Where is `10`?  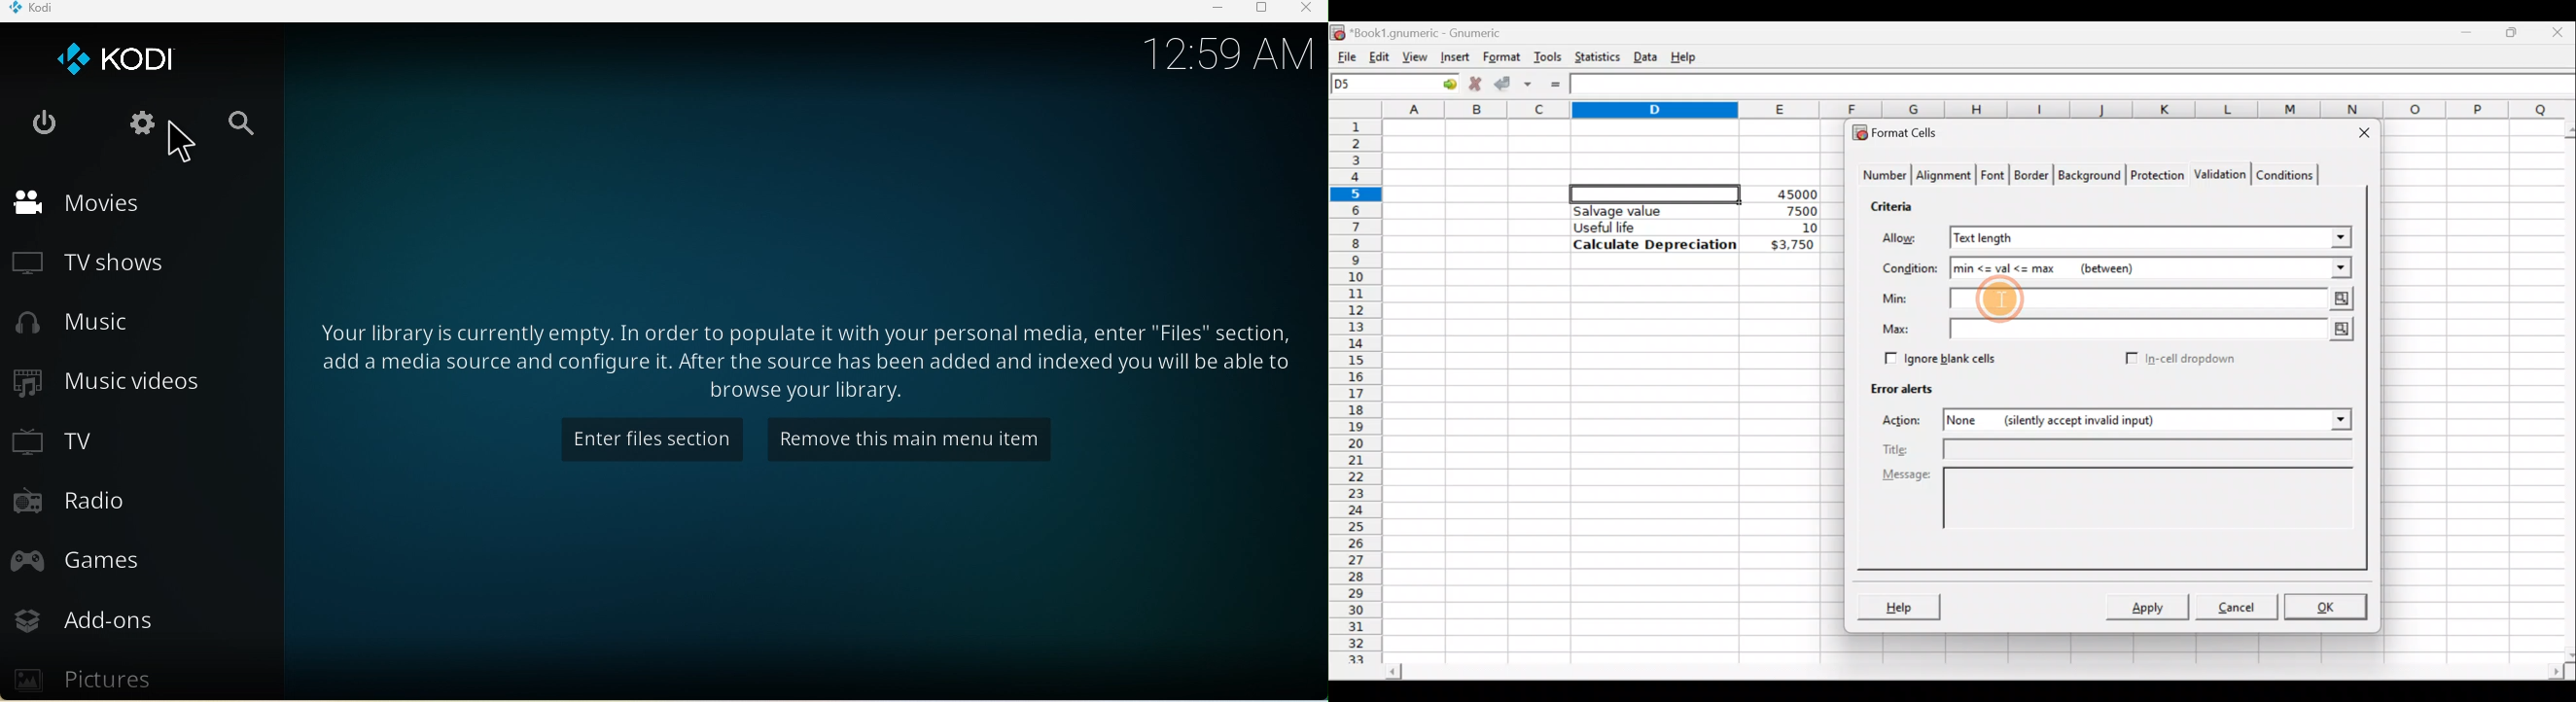 10 is located at coordinates (1794, 228).